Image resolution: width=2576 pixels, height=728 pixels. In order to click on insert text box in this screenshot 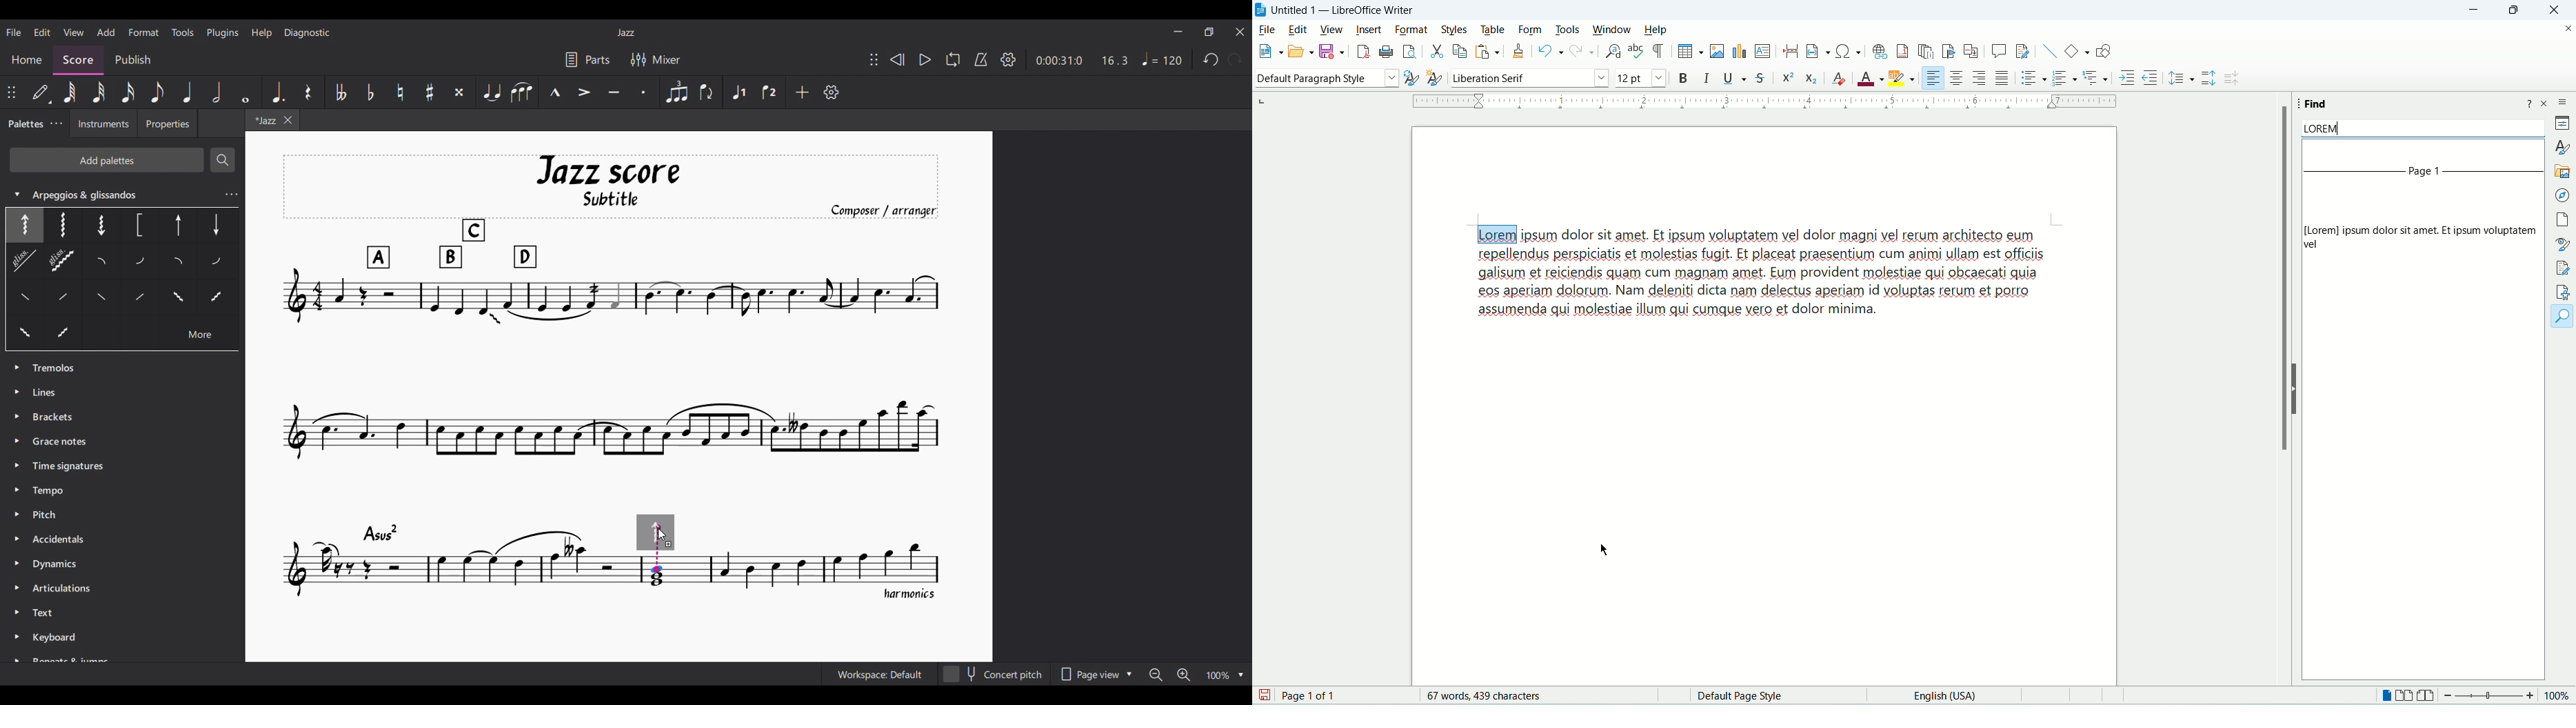, I will do `click(1763, 51)`.